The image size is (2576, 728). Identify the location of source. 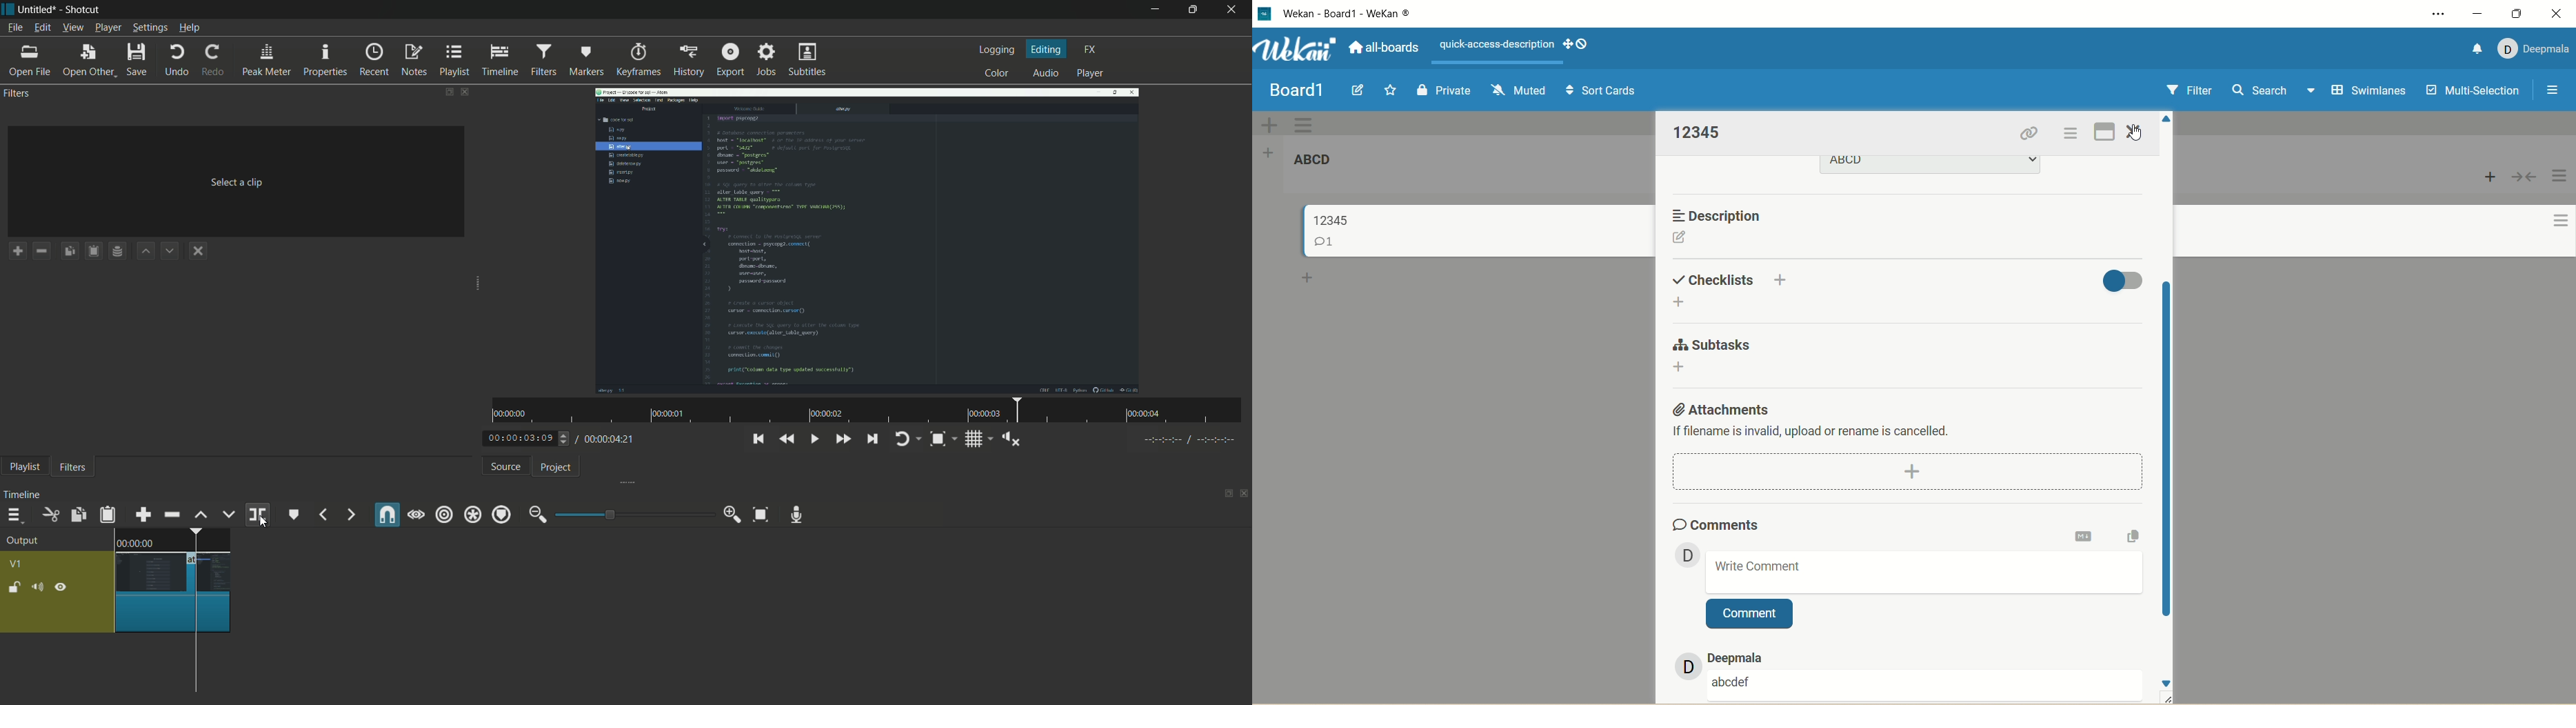
(508, 467).